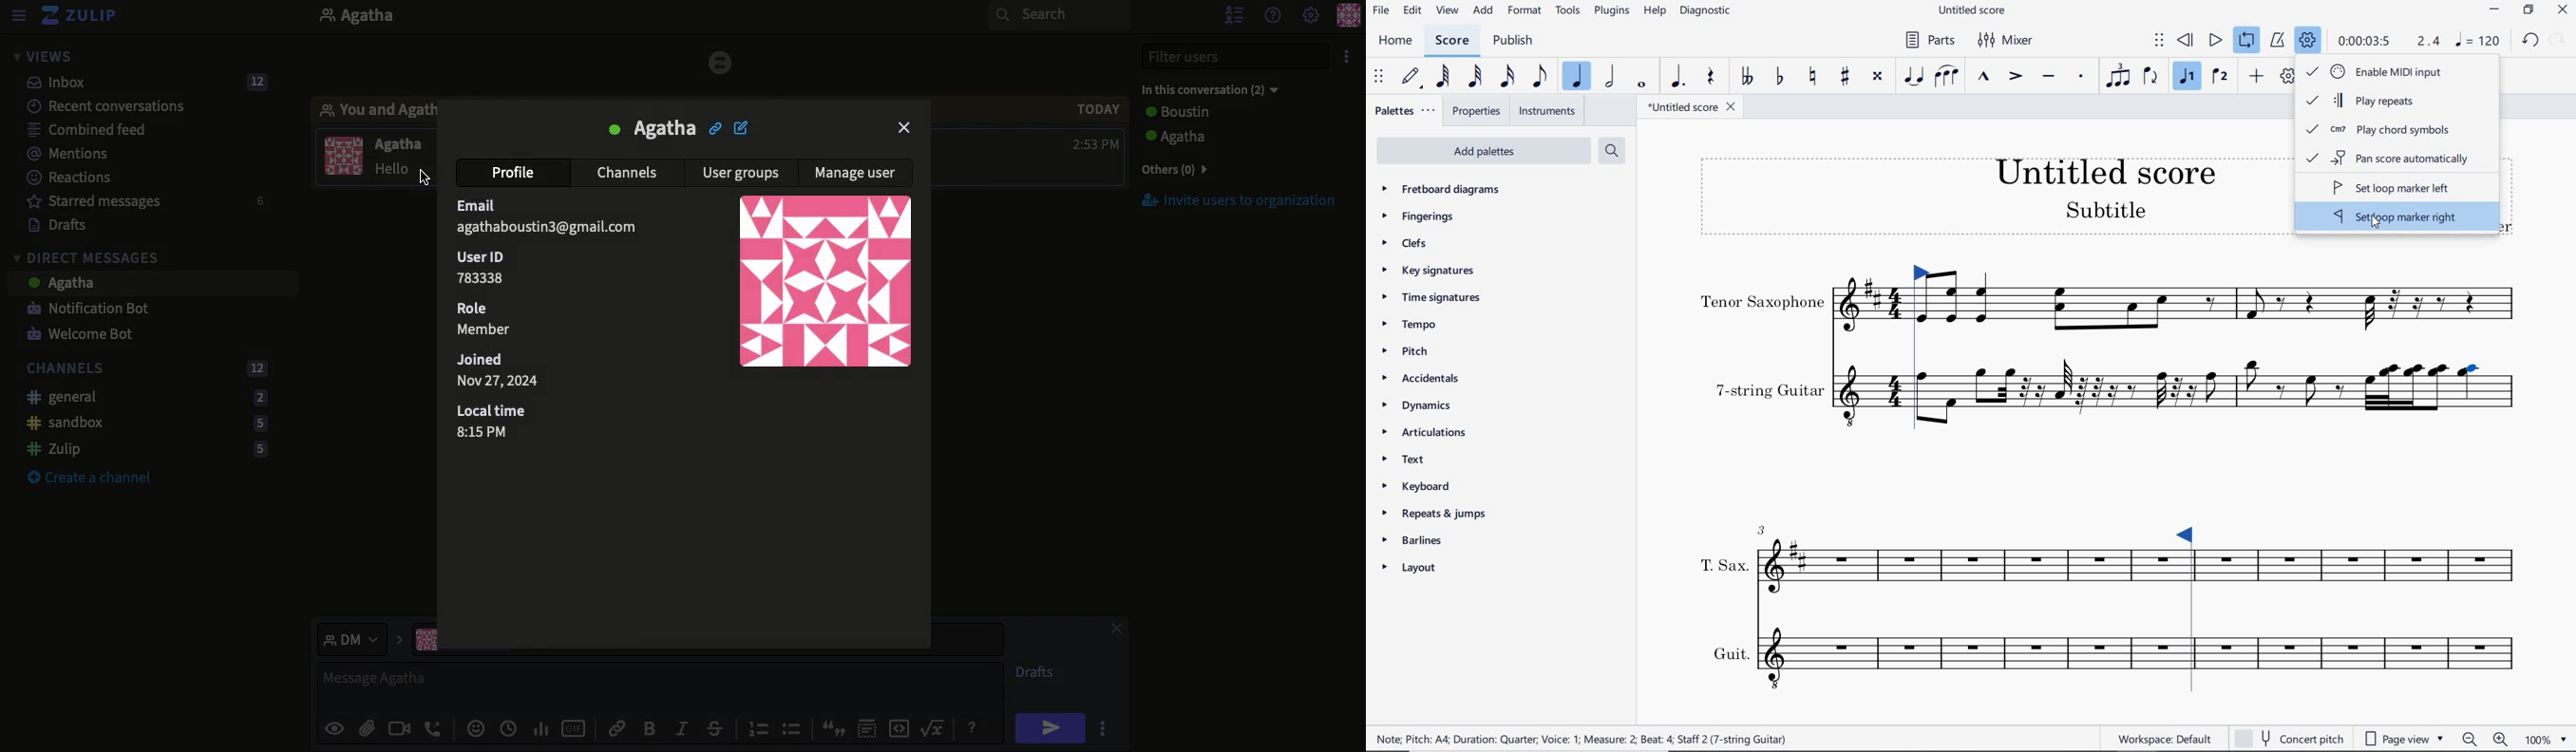 This screenshot has height=756, width=2576. Describe the element at coordinates (680, 727) in the screenshot. I see `Italics` at that location.